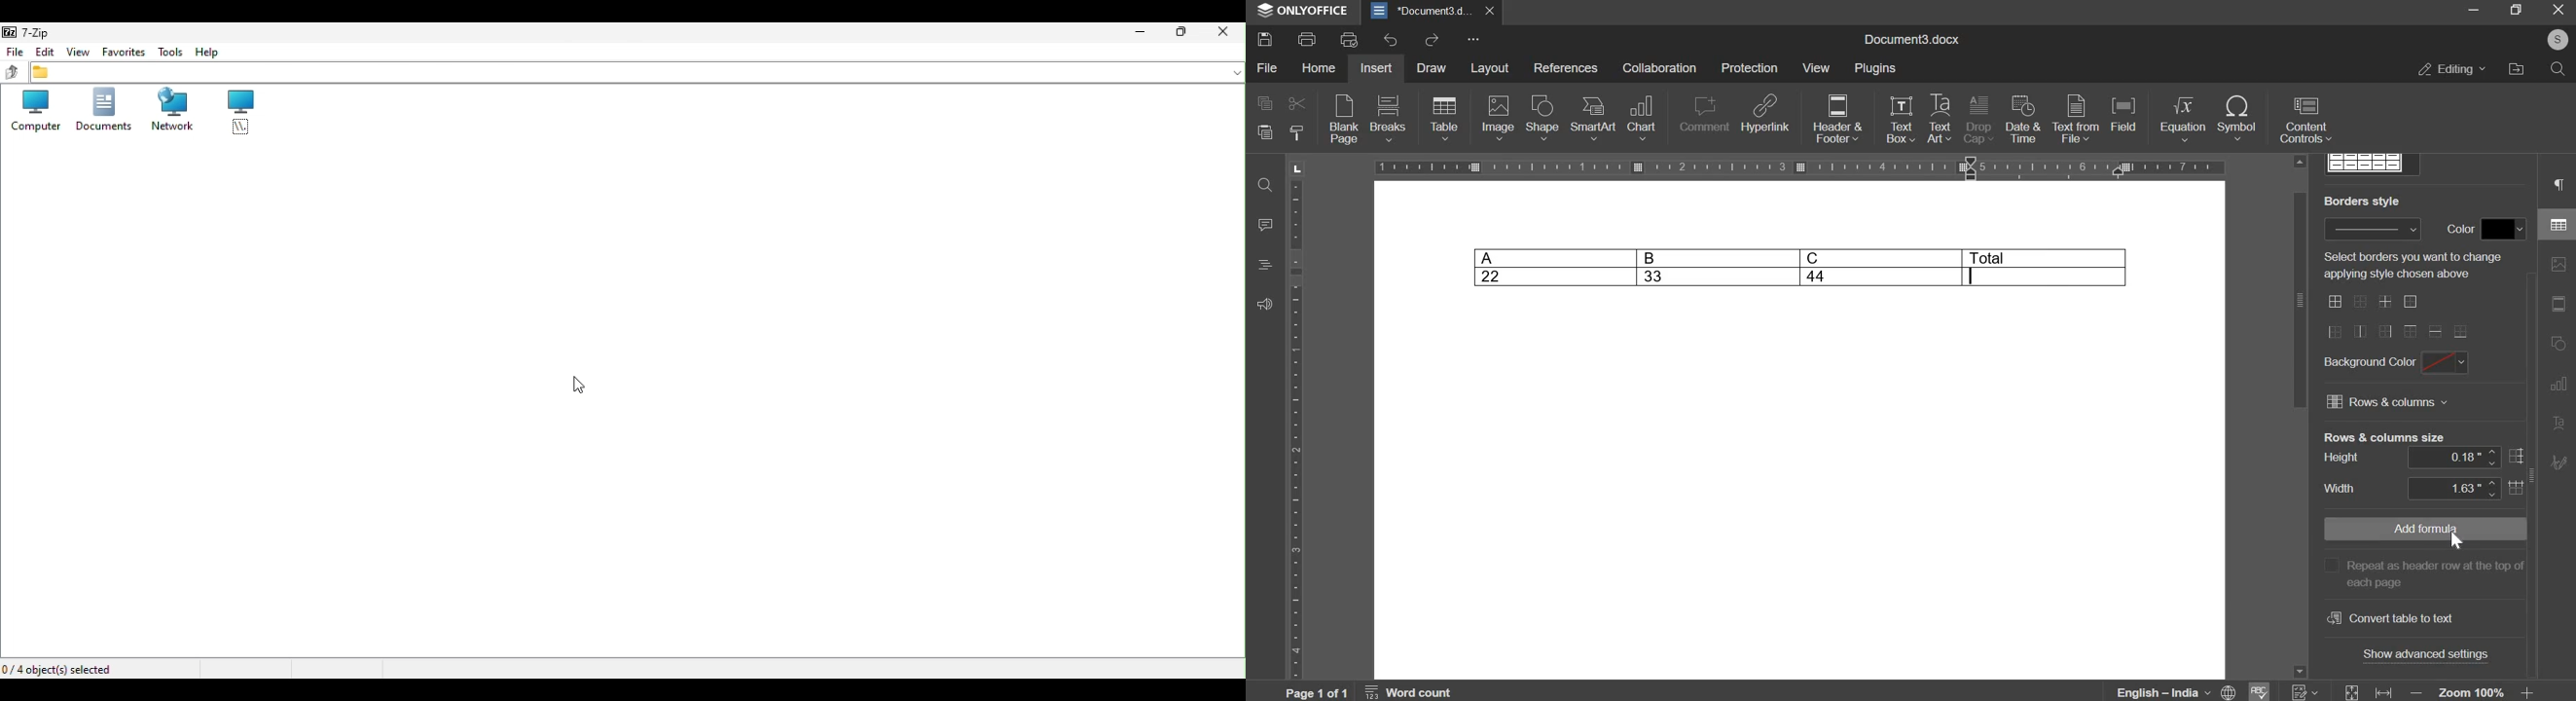 The image size is (2576, 728). What do you see at coordinates (2458, 229) in the screenshot?
I see `Color` at bounding box center [2458, 229].